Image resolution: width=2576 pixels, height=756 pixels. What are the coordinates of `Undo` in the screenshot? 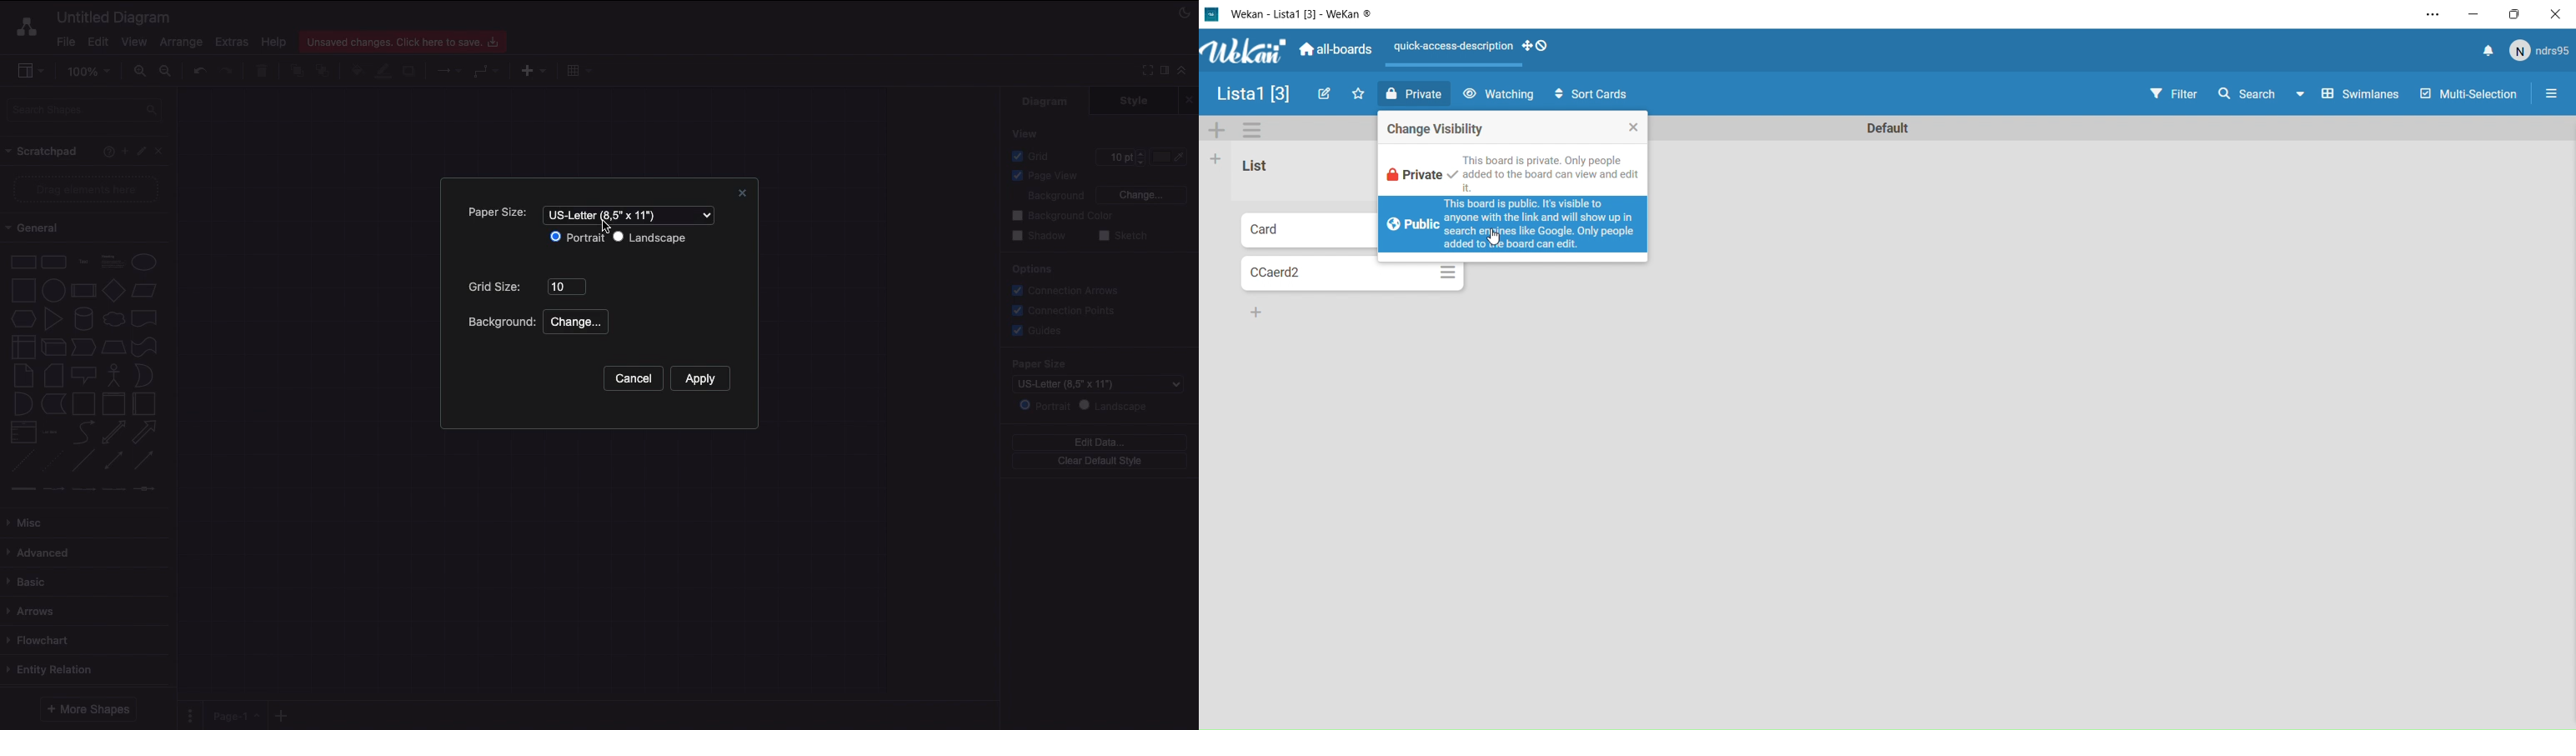 It's located at (198, 70).